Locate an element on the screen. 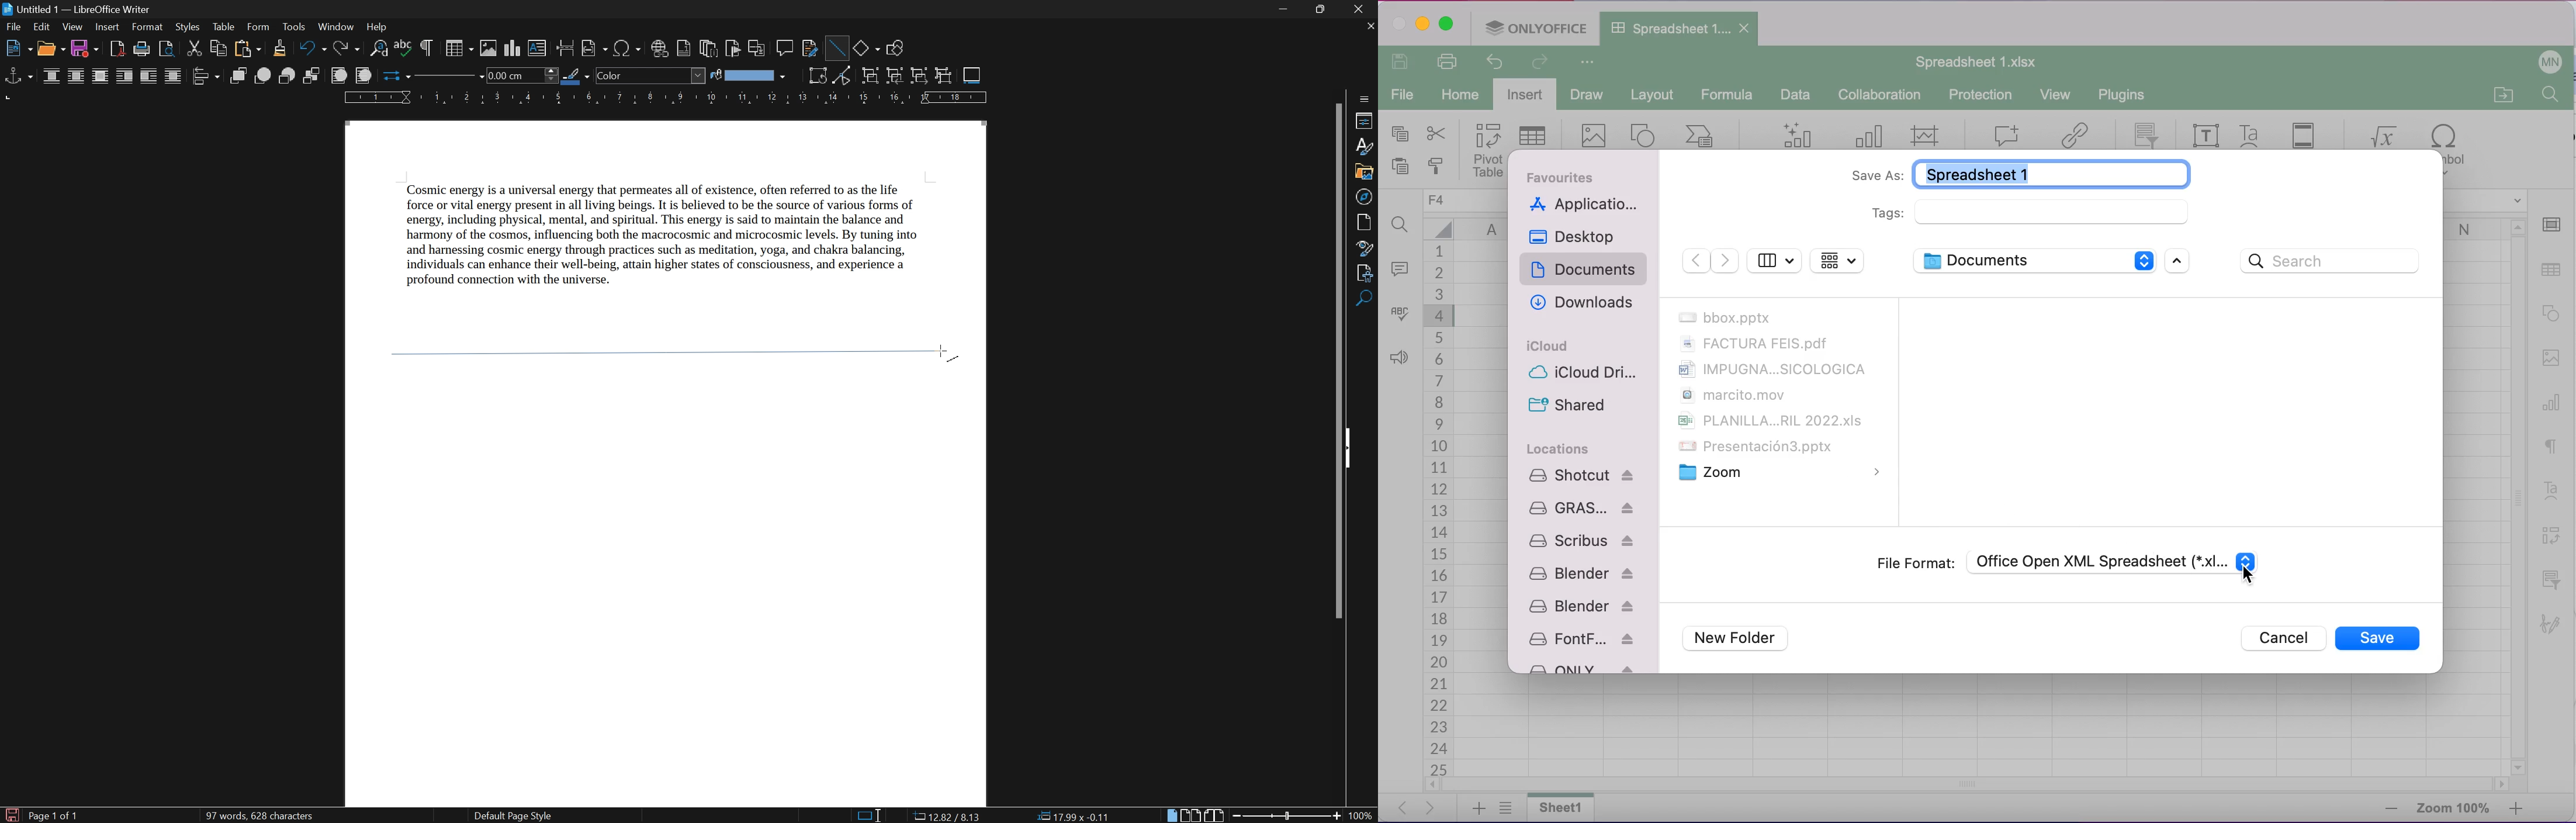 Image resolution: width=2576 pixels, height=840 pixels. new is located at coordinates (18, 50).